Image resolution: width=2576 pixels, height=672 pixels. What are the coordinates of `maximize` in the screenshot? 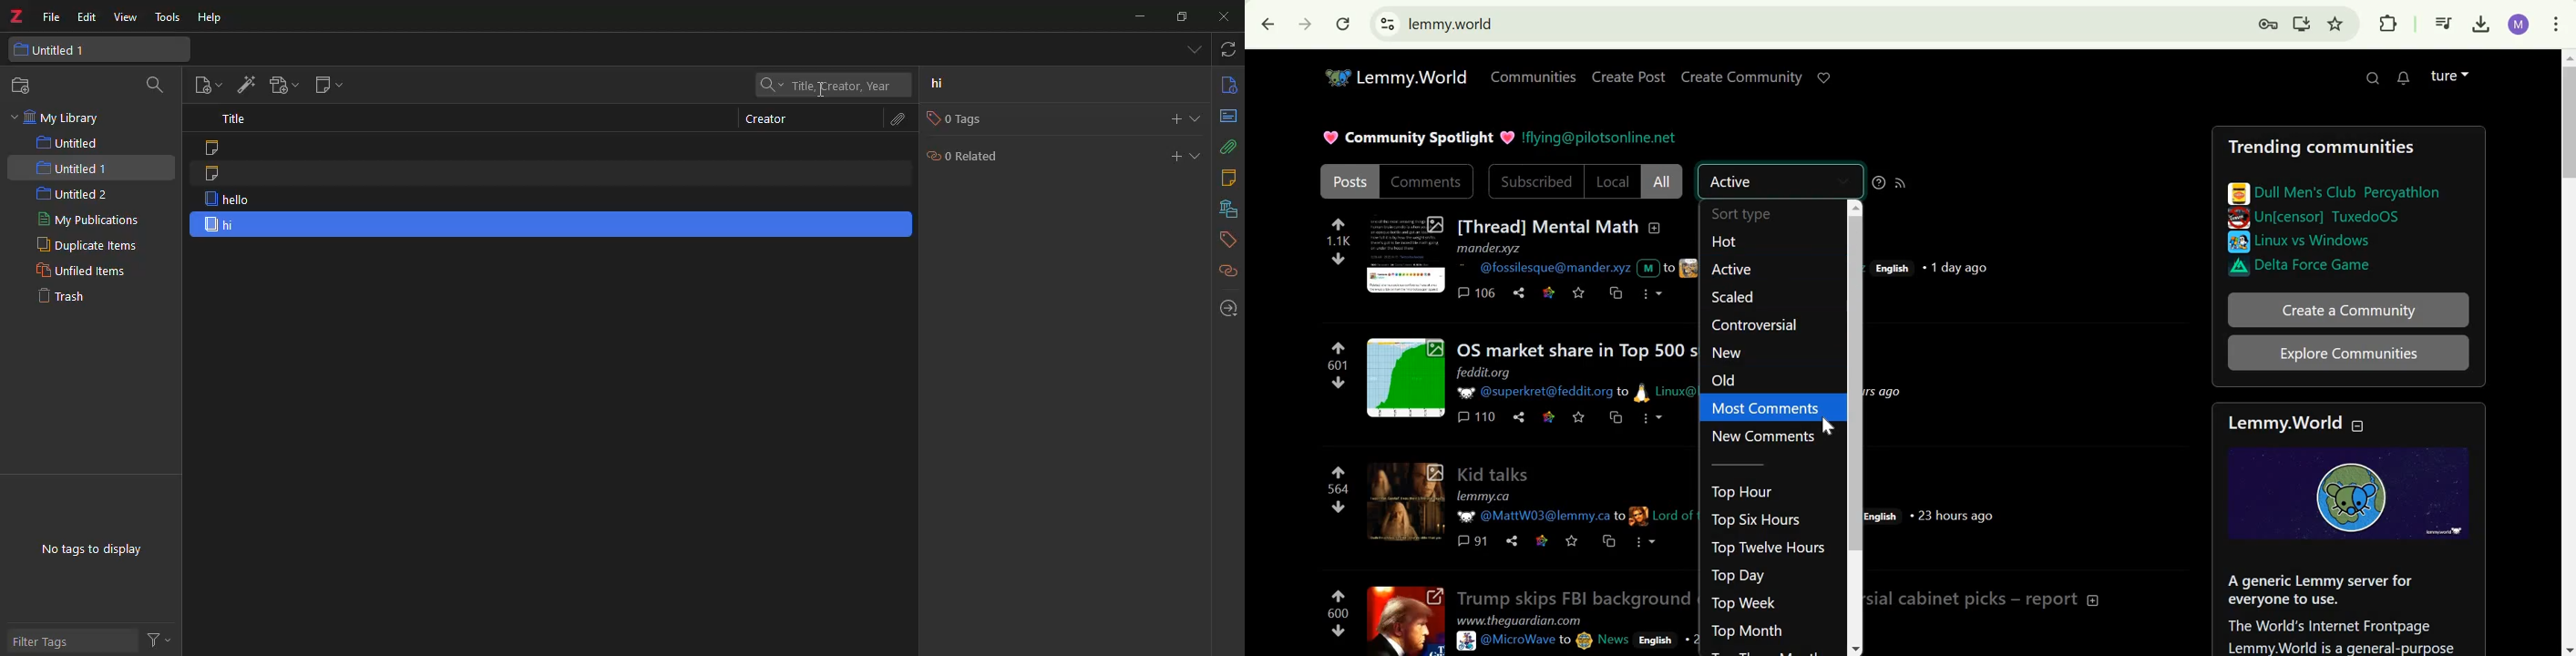 It's located at (1180, 18).